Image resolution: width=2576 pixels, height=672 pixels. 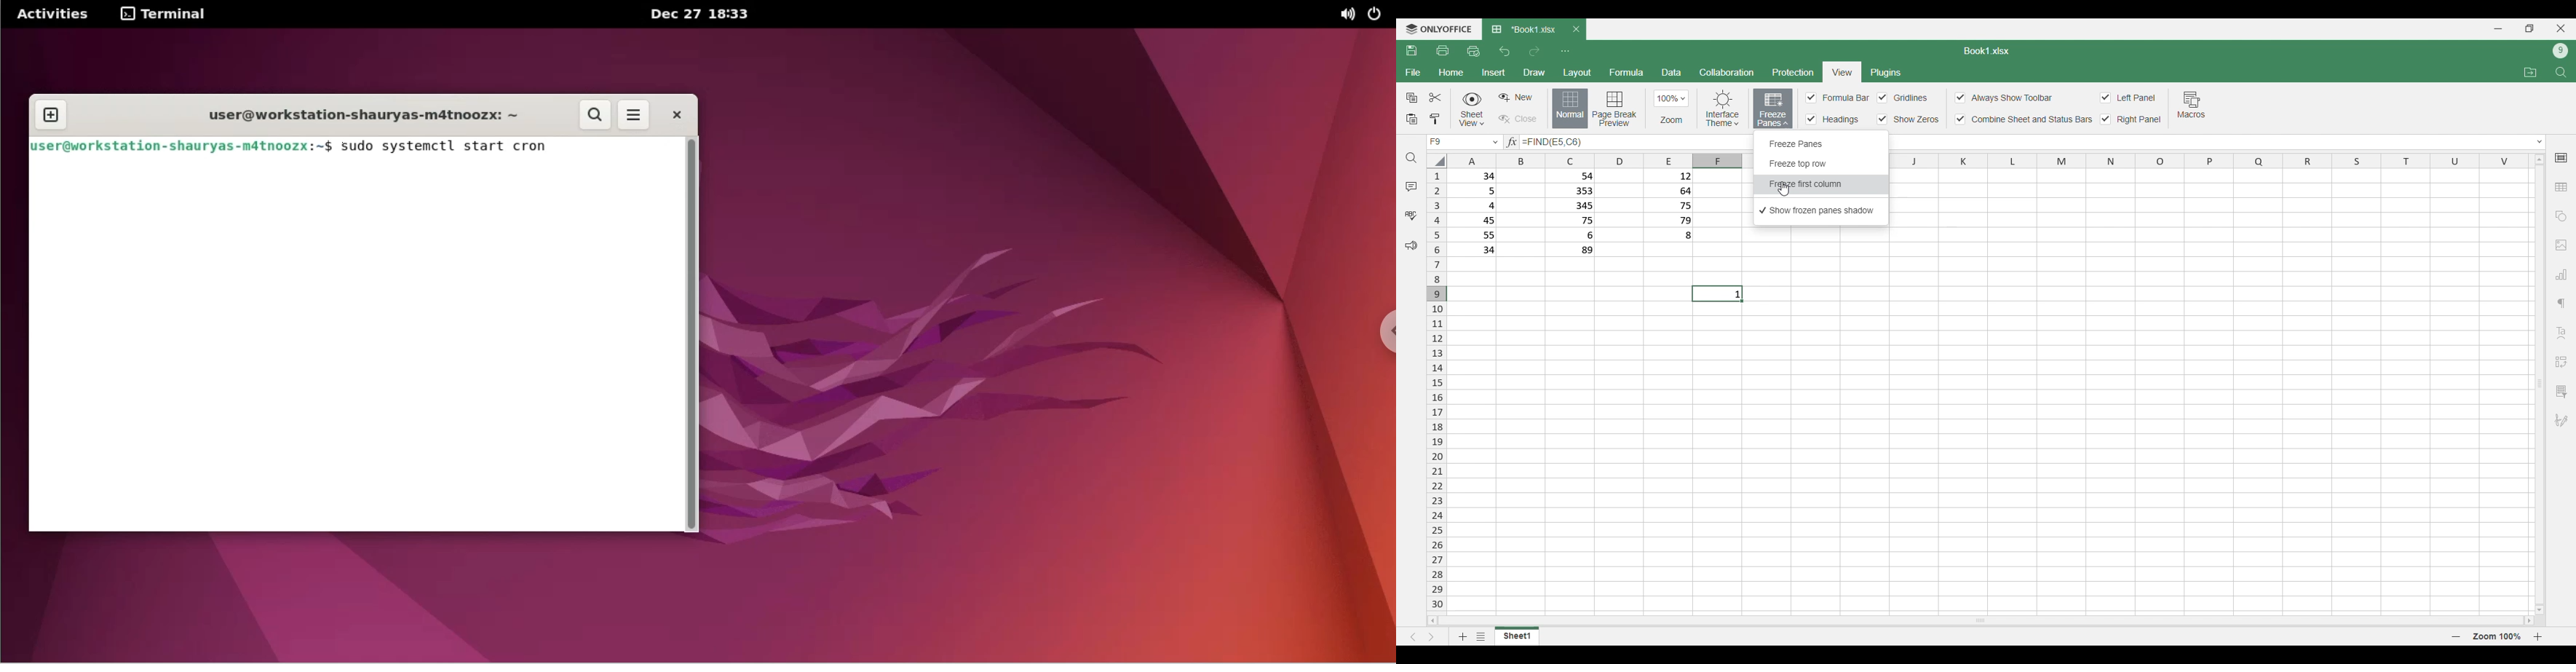 I want to click on Cut, so click(x=1435, y=97).